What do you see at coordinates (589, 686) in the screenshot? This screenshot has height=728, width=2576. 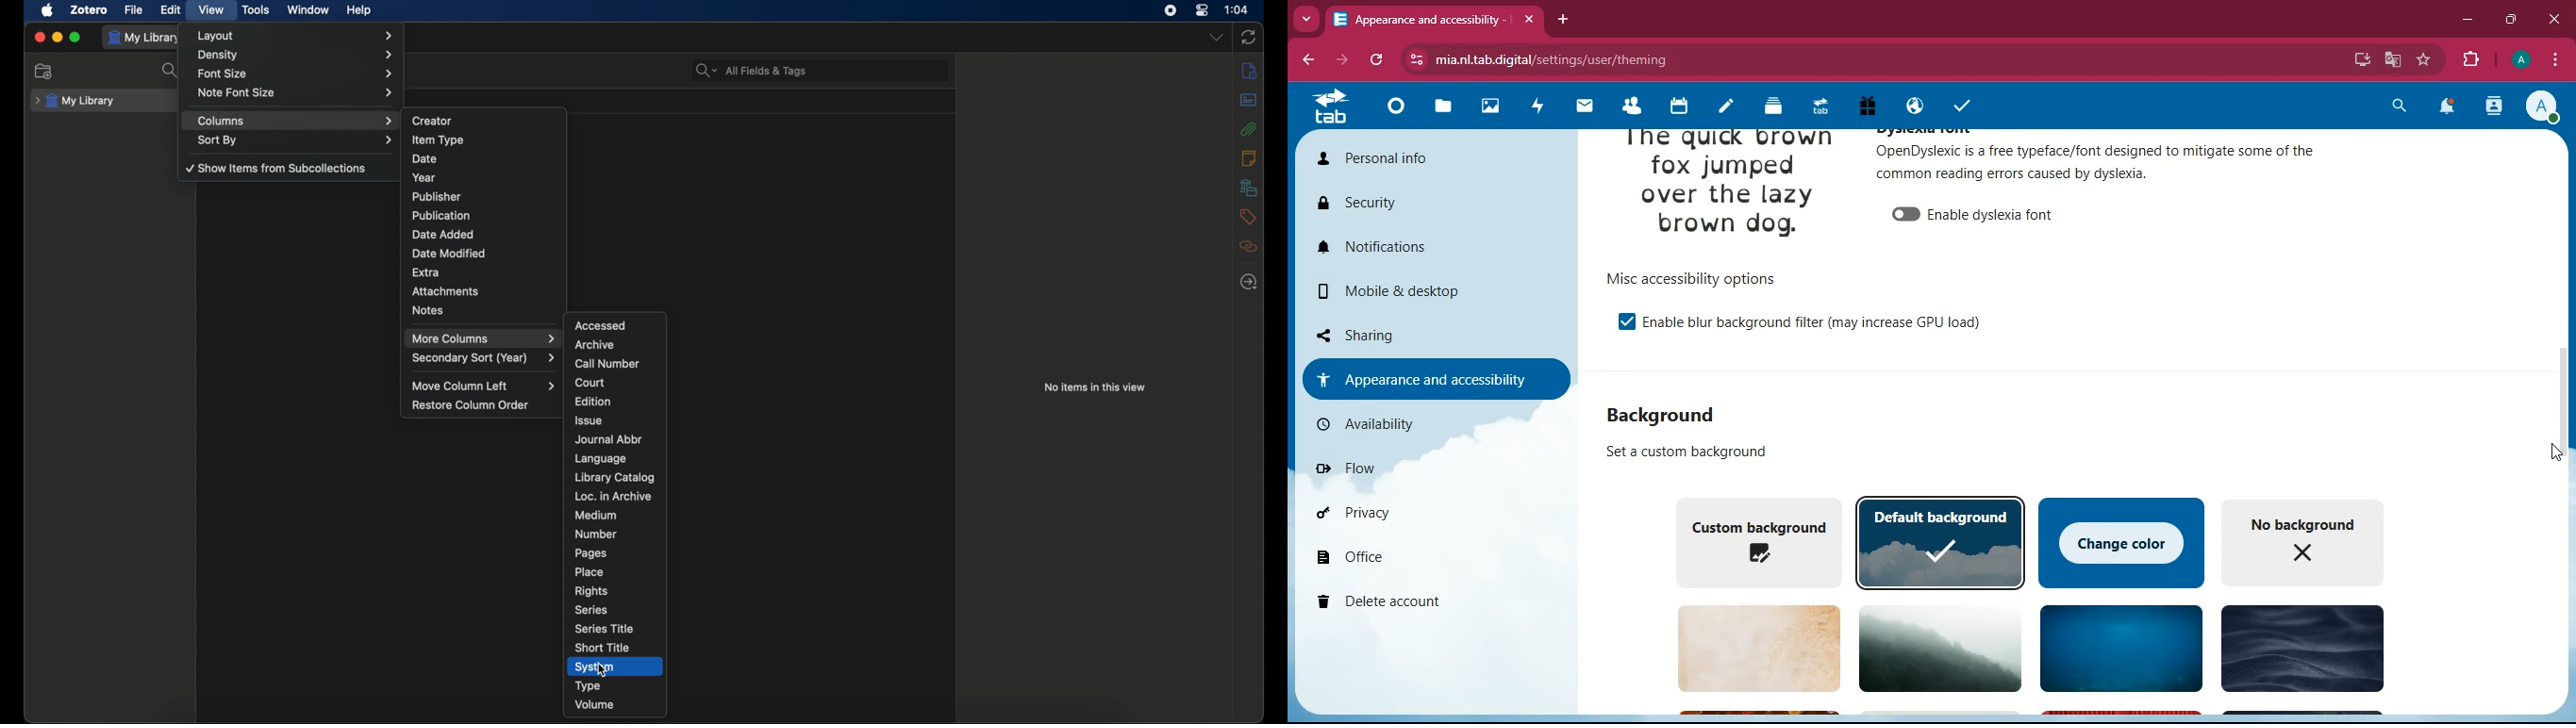 I see `type` at bounding box center [589, 686].